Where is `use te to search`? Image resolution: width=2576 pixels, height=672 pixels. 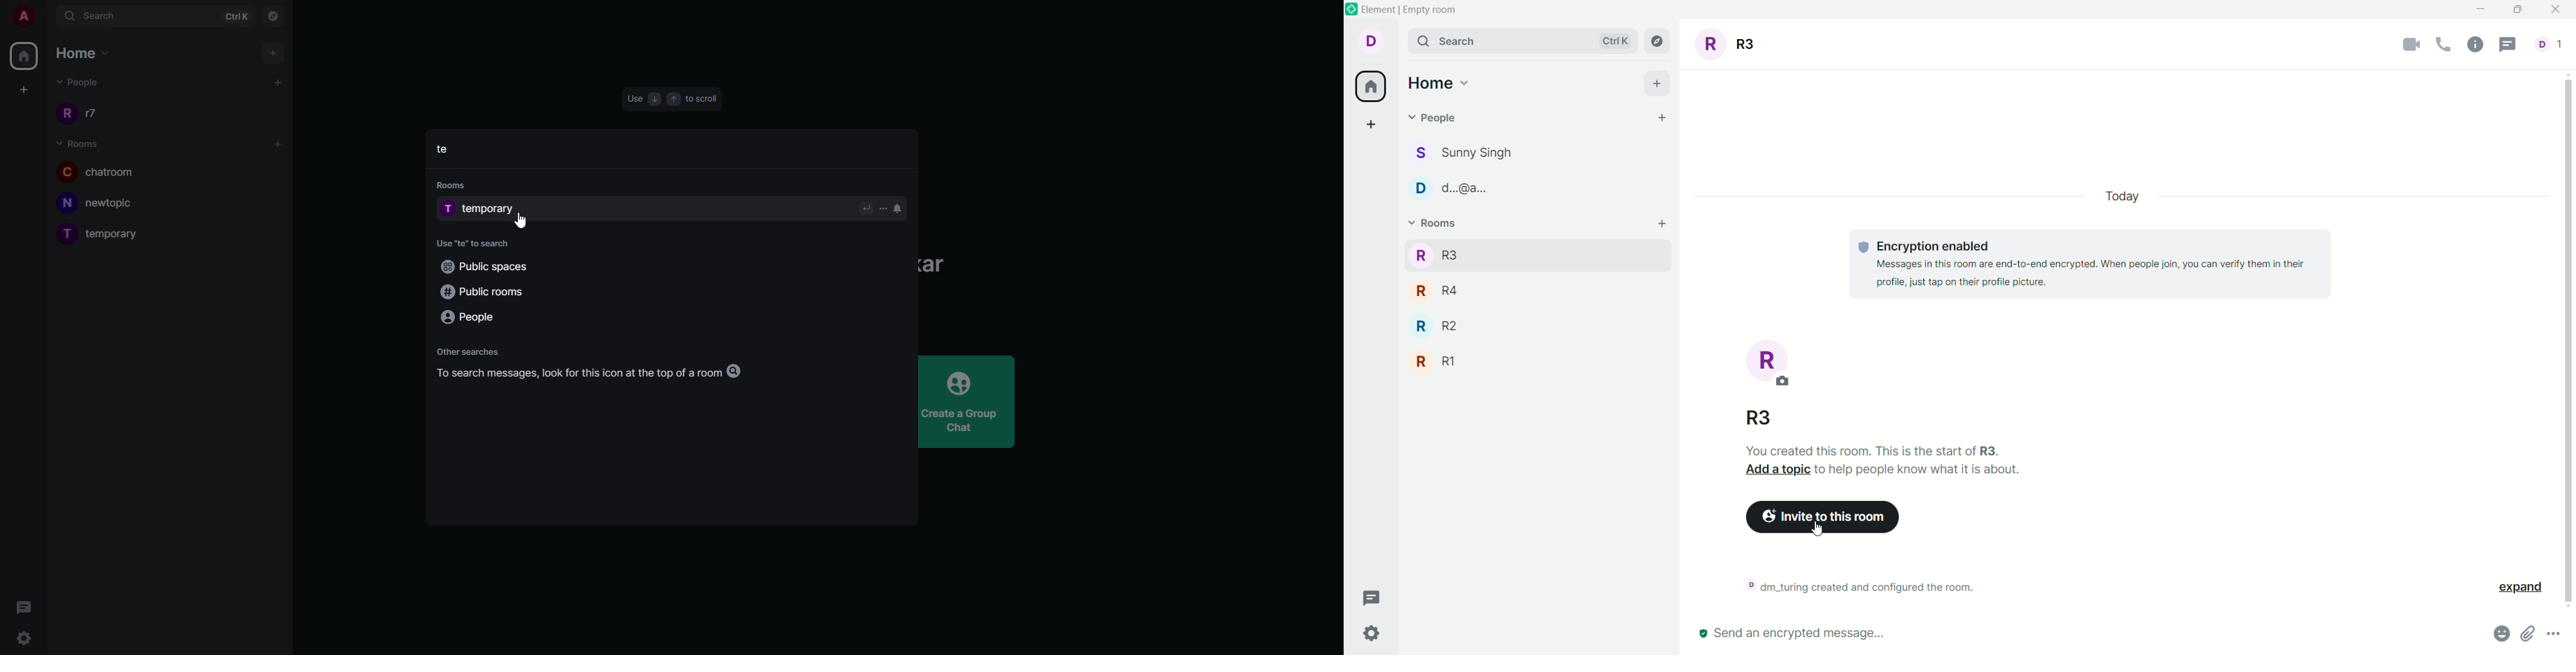
use te to search is located at coordinates (474, 243).